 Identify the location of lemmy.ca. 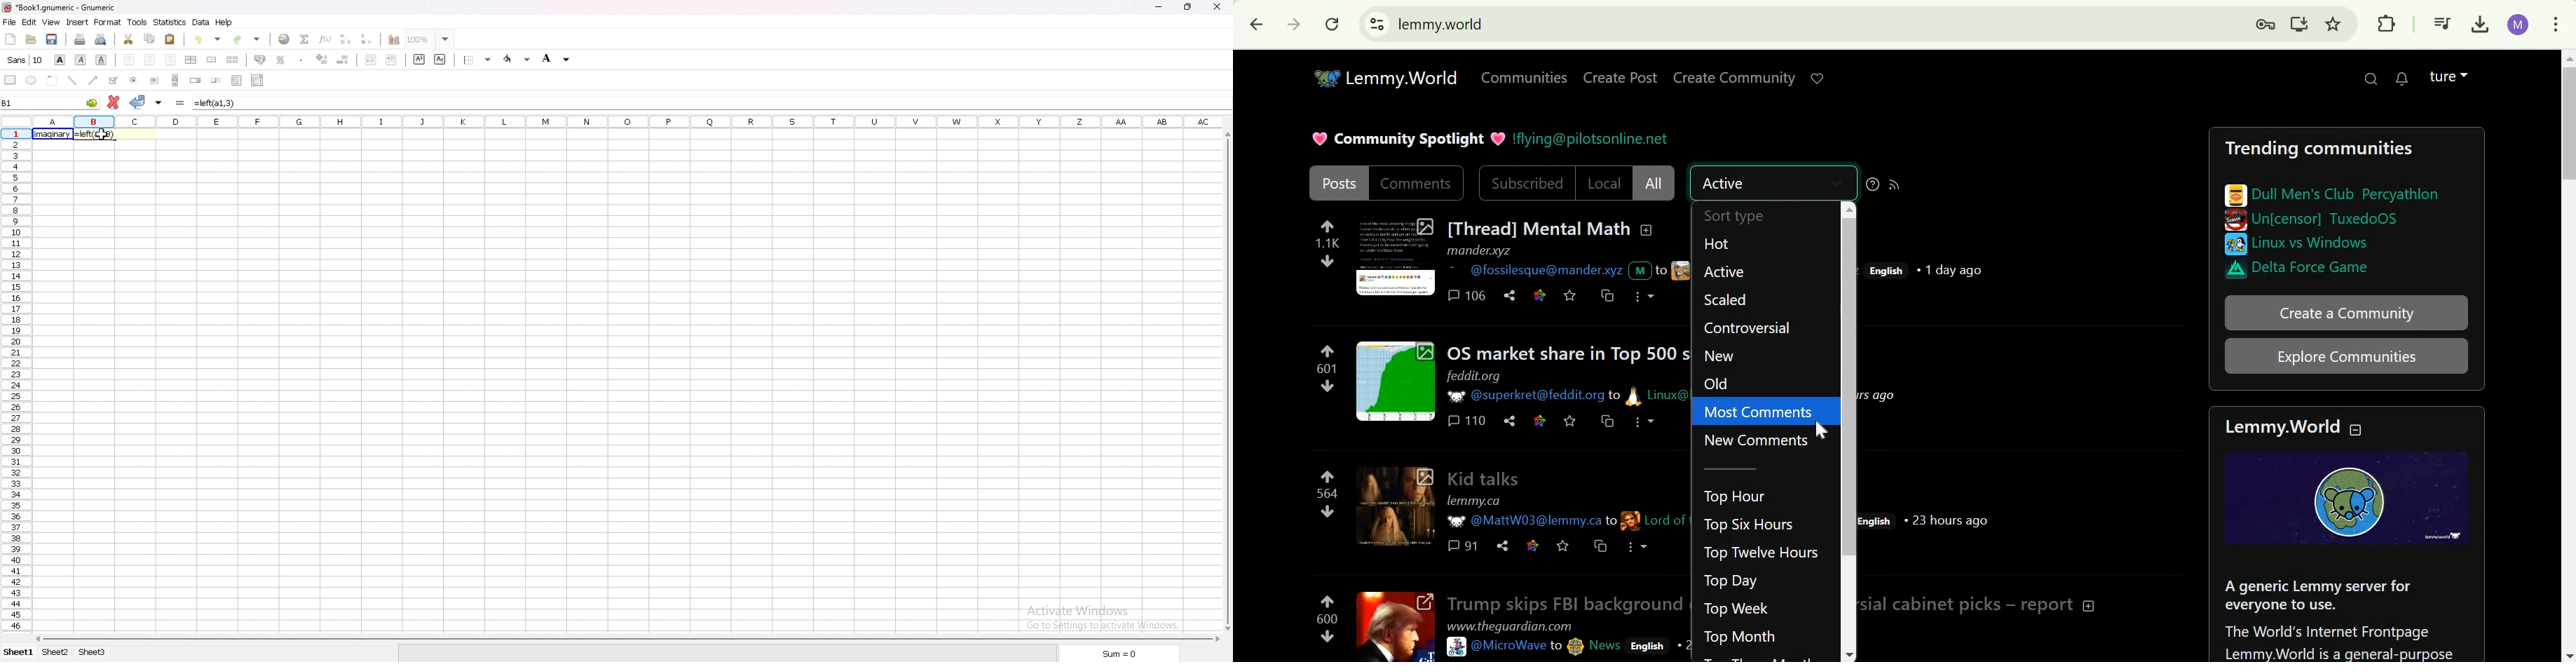
(1474, 501).